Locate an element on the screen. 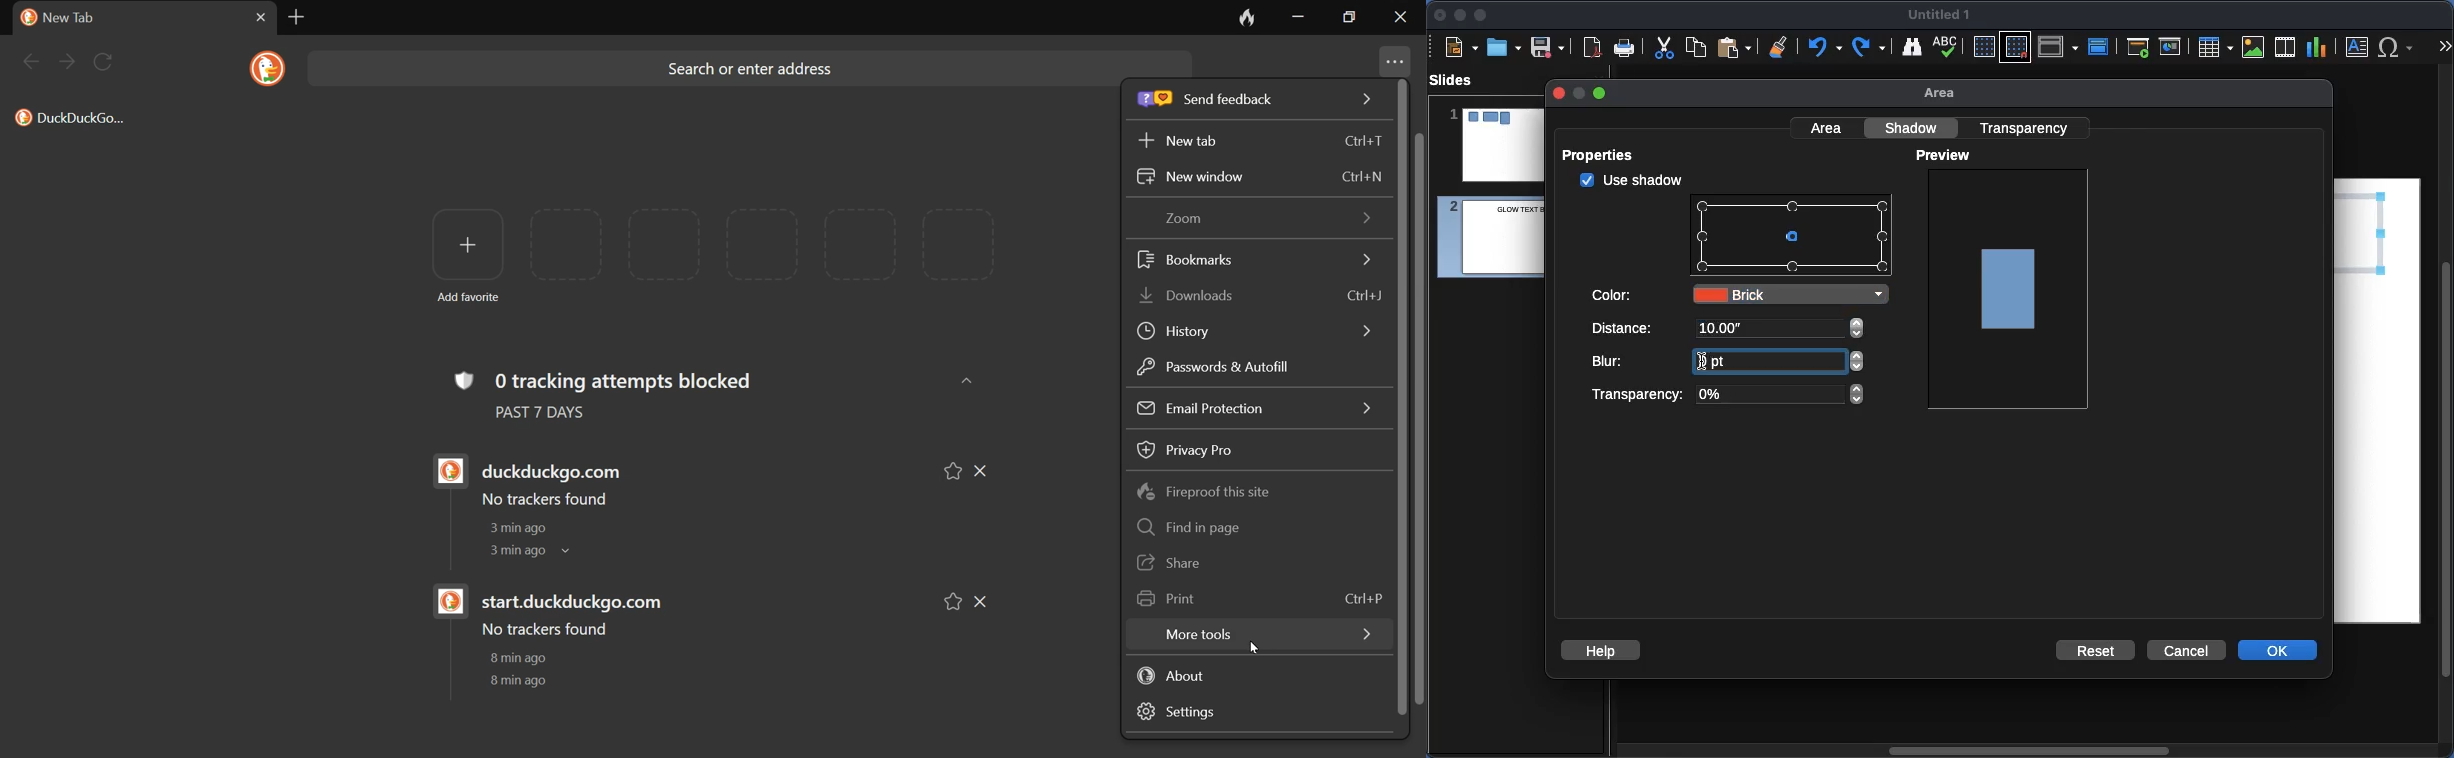  OK is located at coordinates (2279, 649).